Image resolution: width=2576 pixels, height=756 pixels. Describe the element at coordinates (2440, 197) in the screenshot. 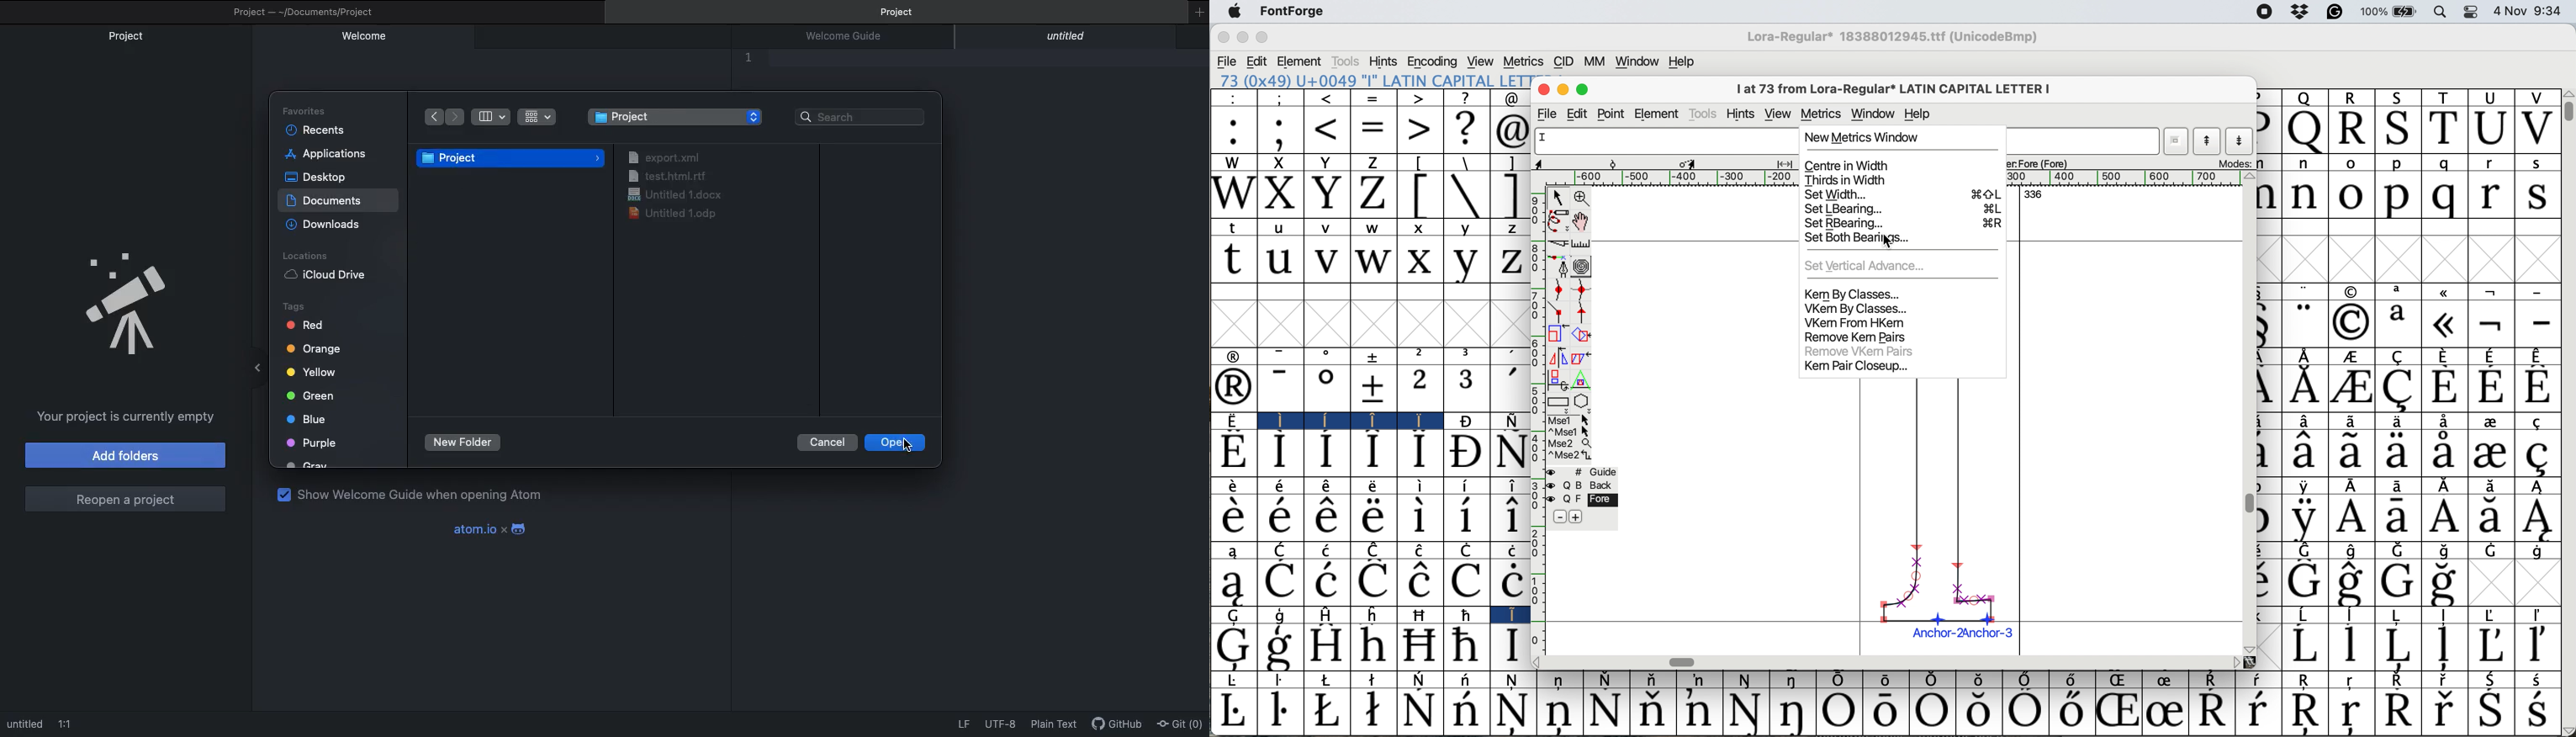

I see `q` at that location.